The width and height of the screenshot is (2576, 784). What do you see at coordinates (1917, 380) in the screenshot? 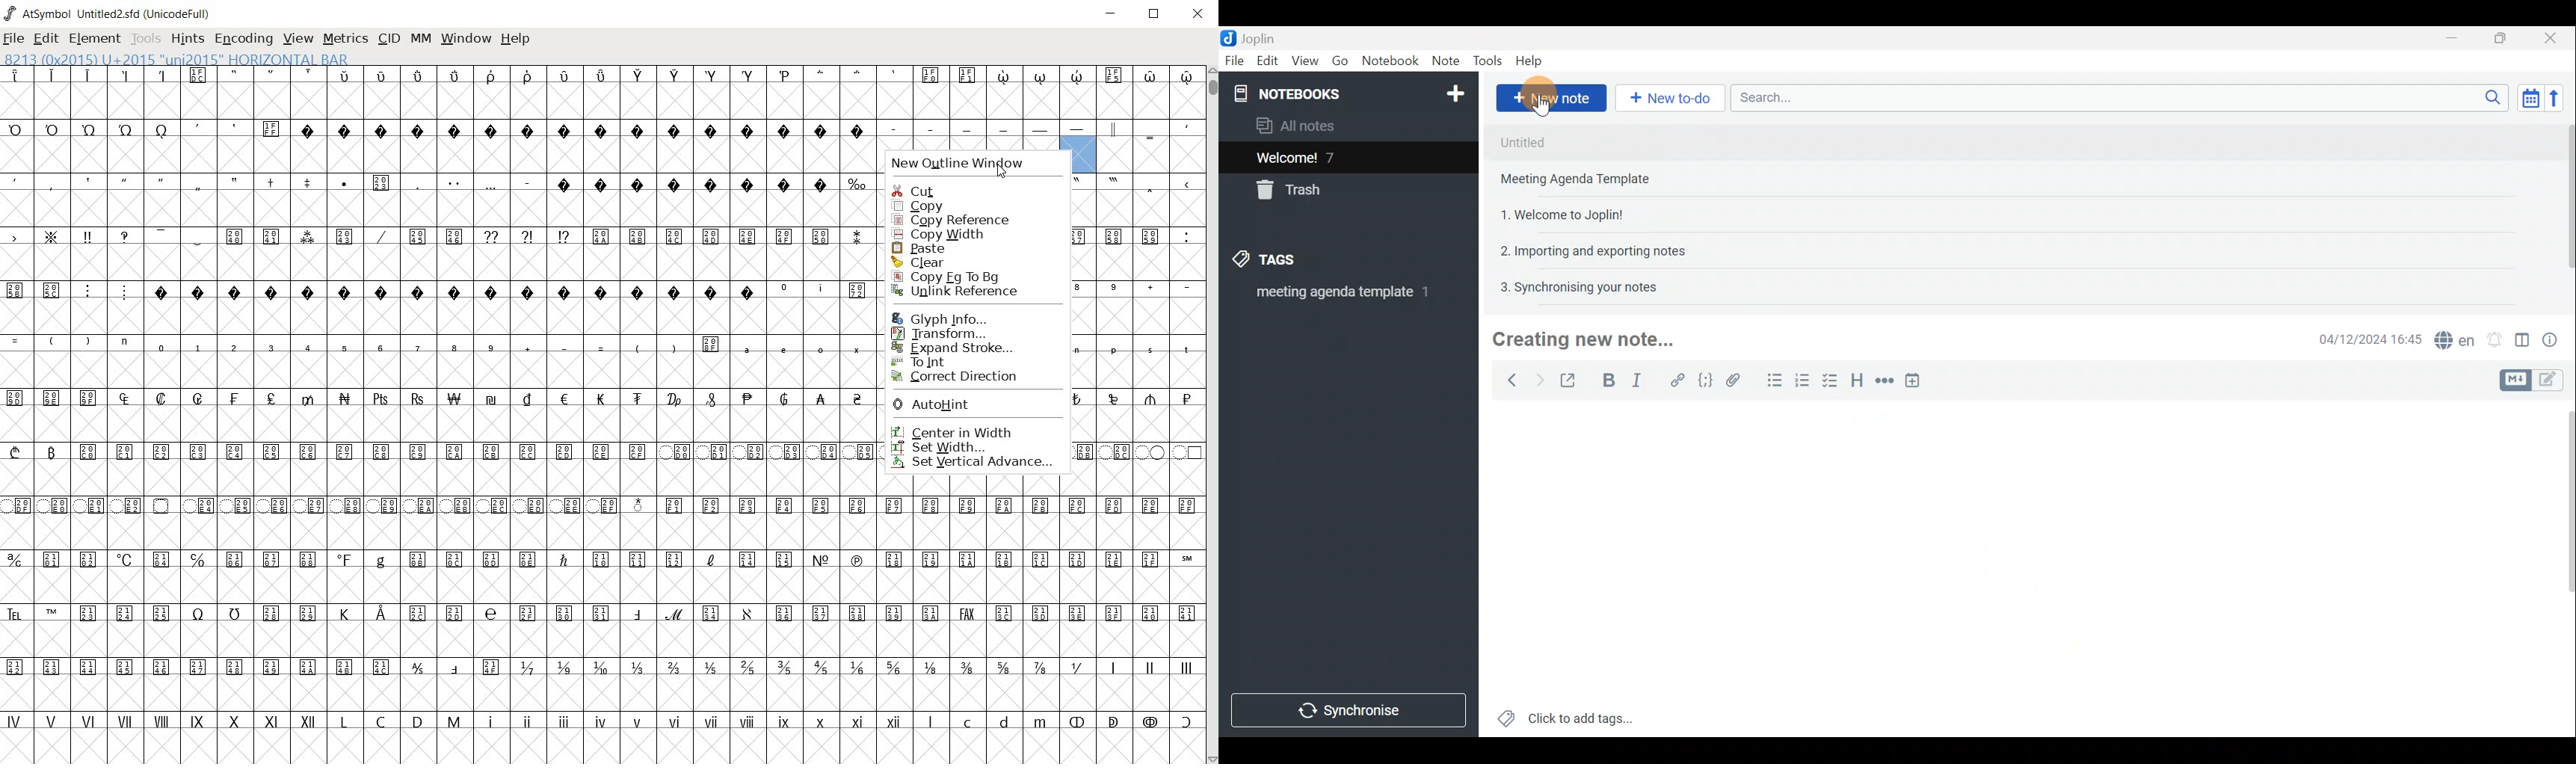
I see `Insert time` at bounding box center [1917, 380].